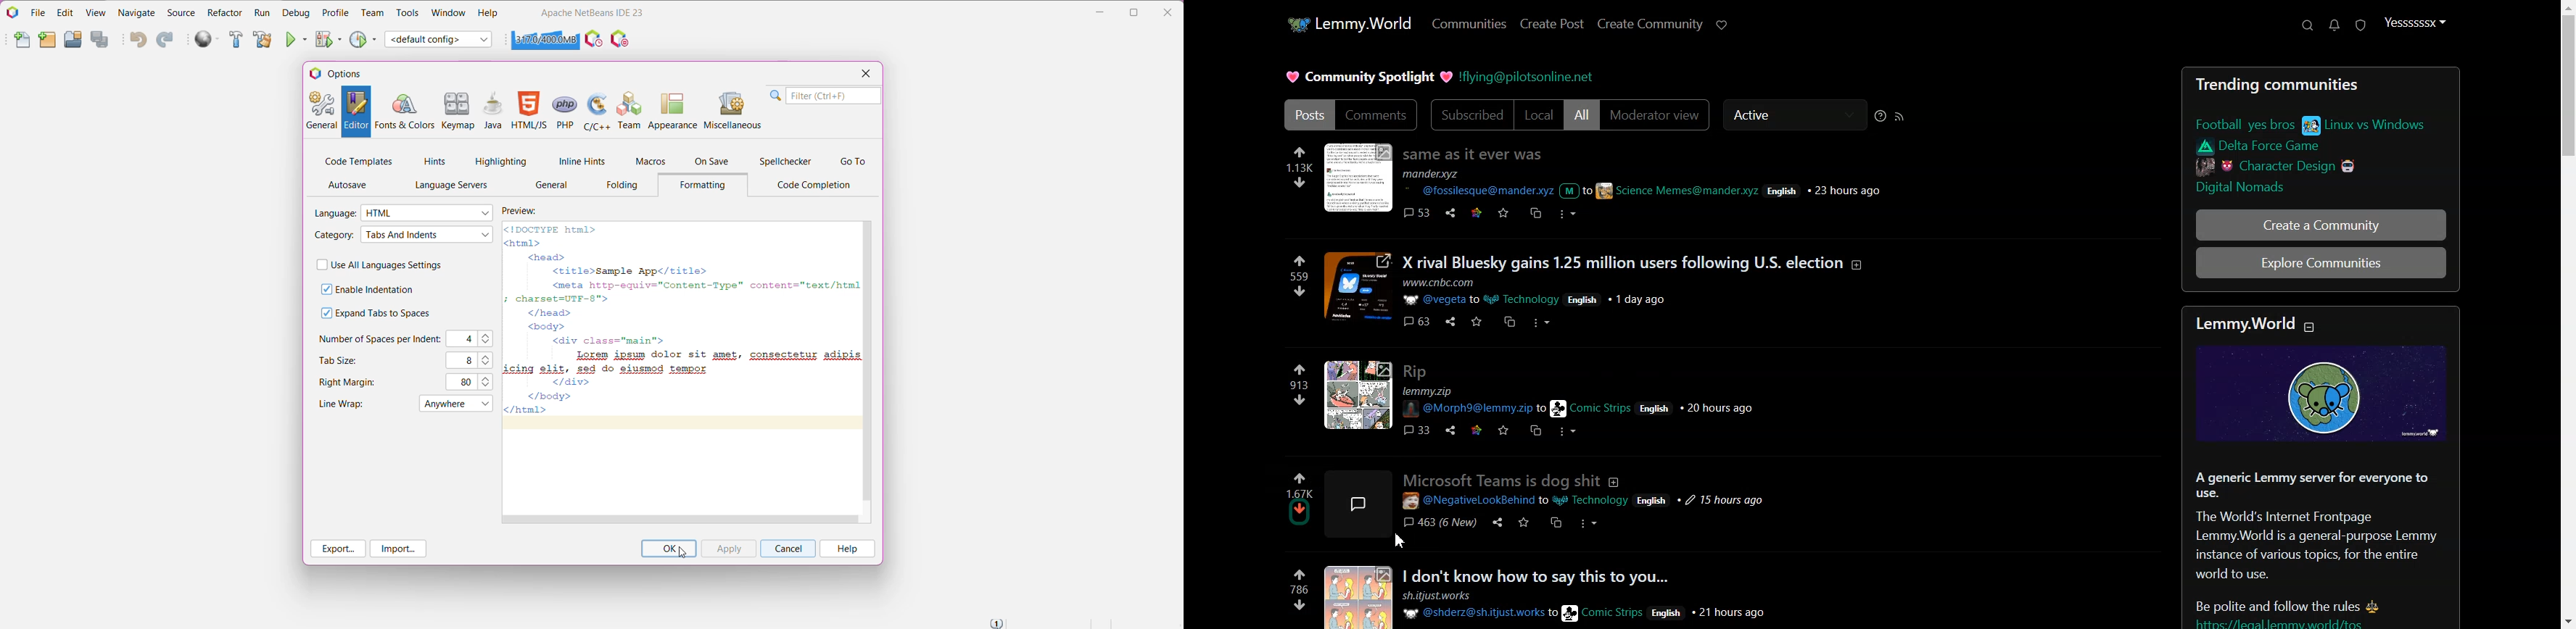 This screenshot has height=644, width=2576. What do you see at coordinates (1298, 400) in the screenshot?
I see `down` at bounding box center [1298, 400].